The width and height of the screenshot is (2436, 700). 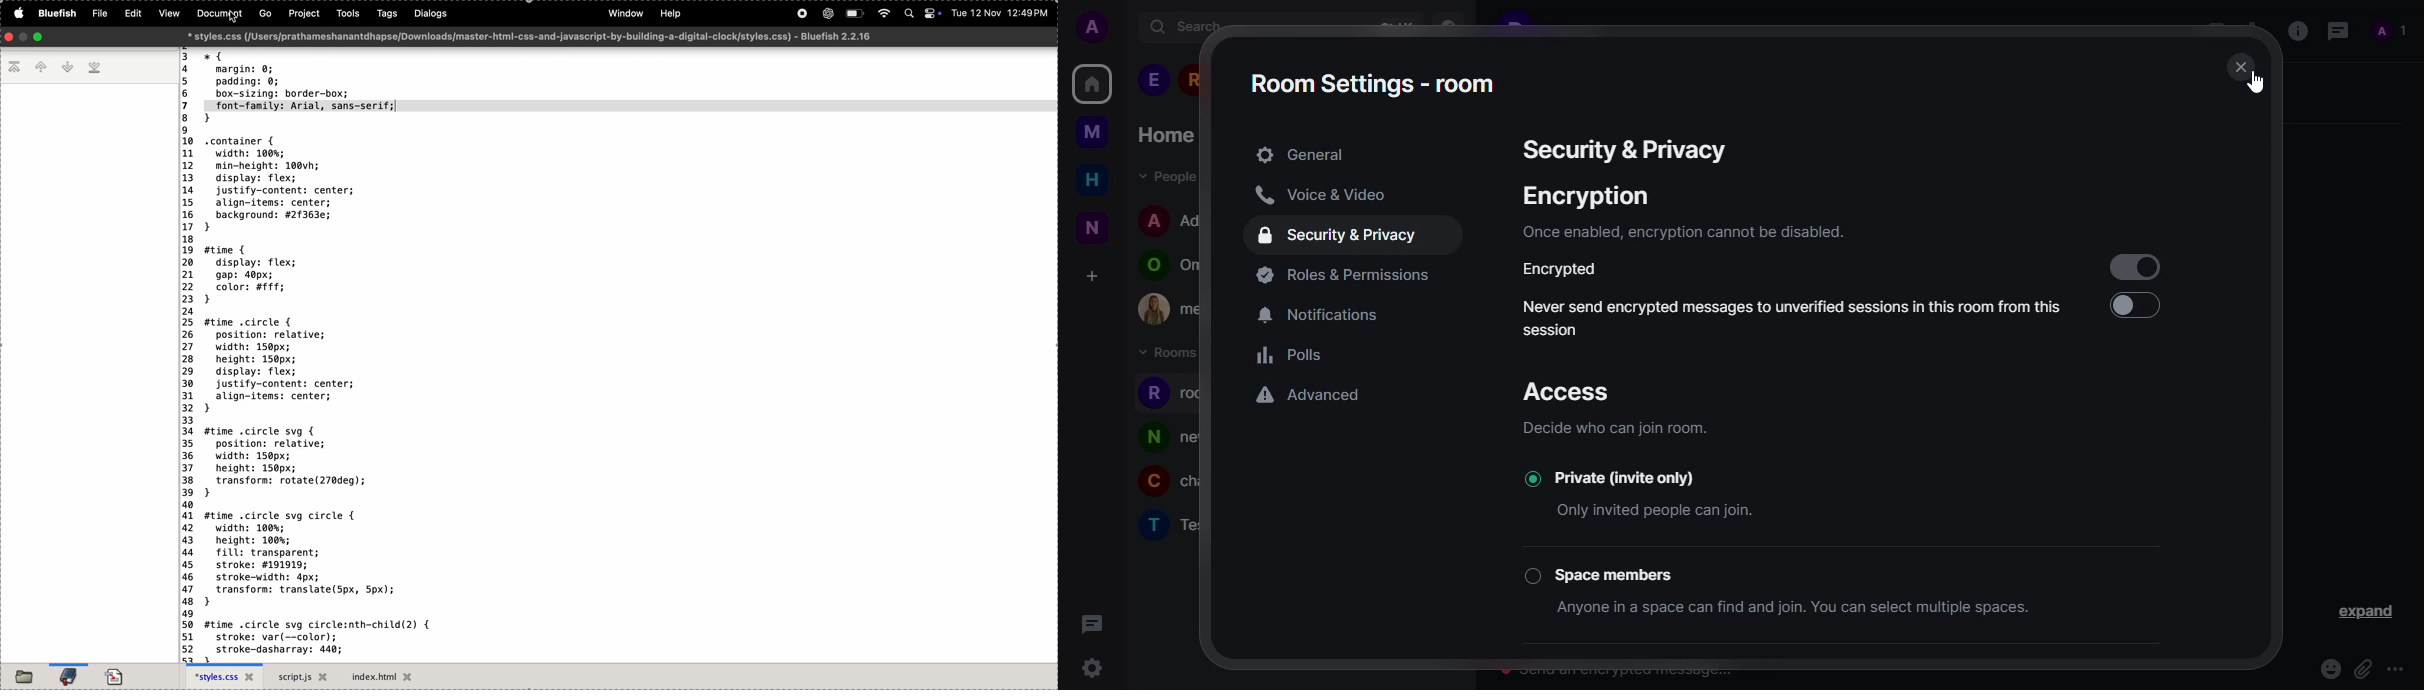 I want to click on people, so click(x=1164, y=175).